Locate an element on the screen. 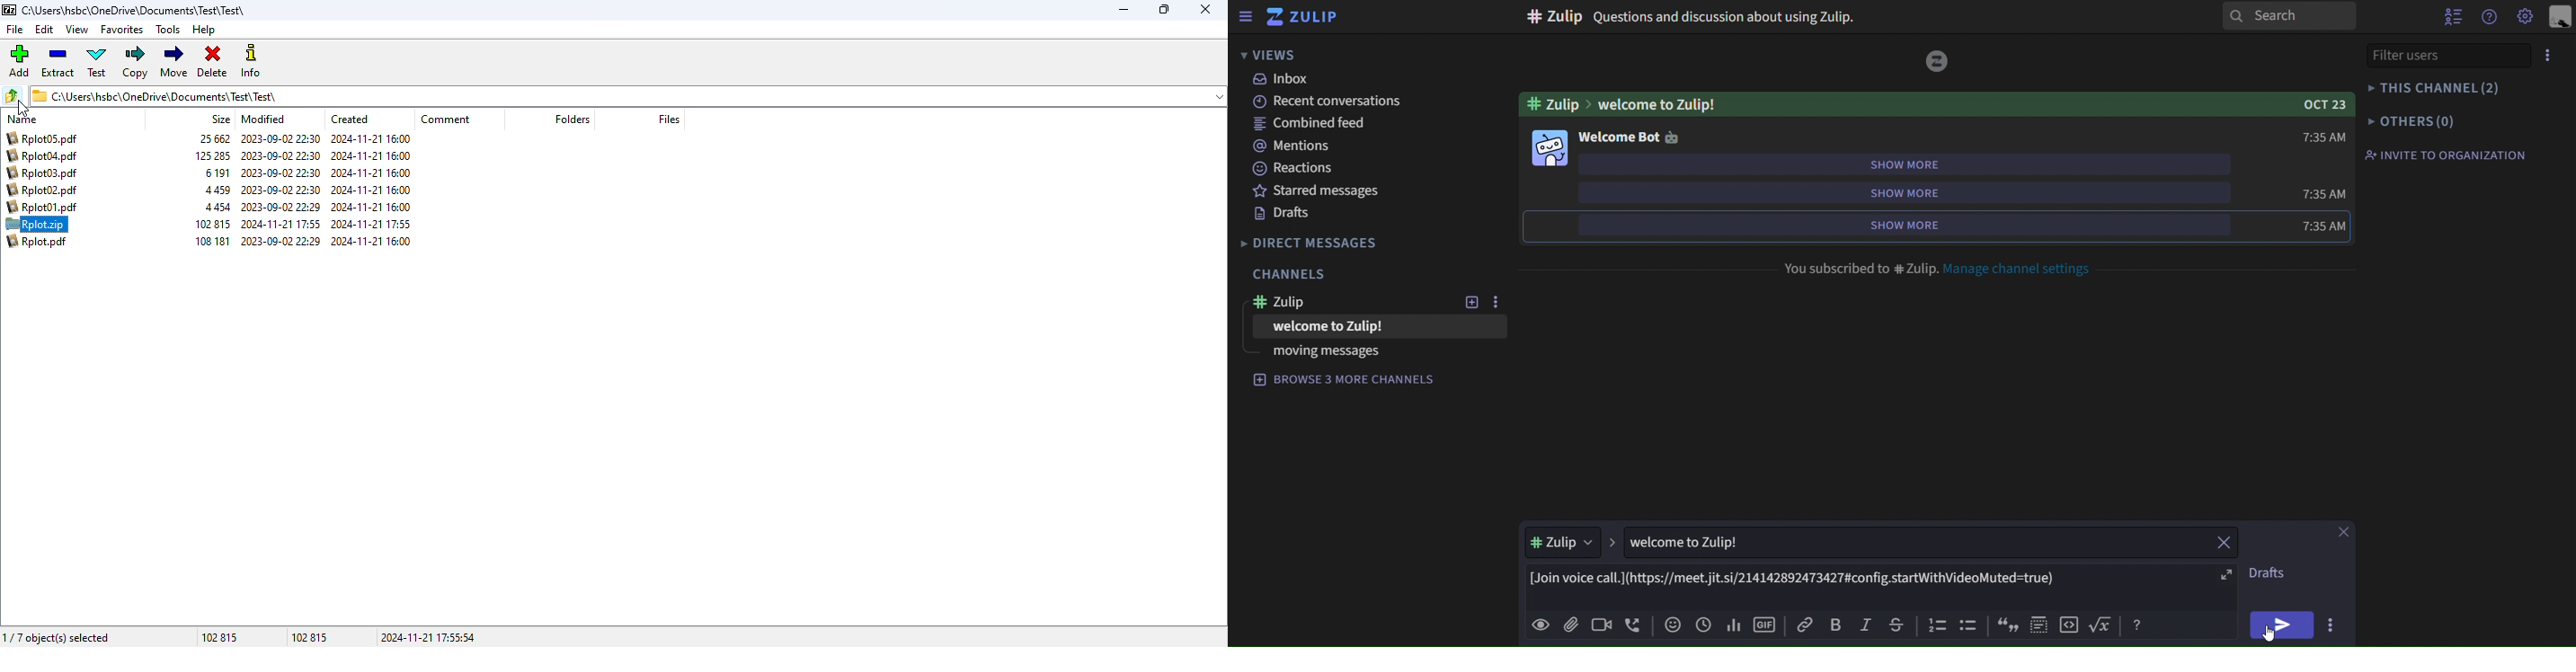  more options is located at coordinates (1495, 301).